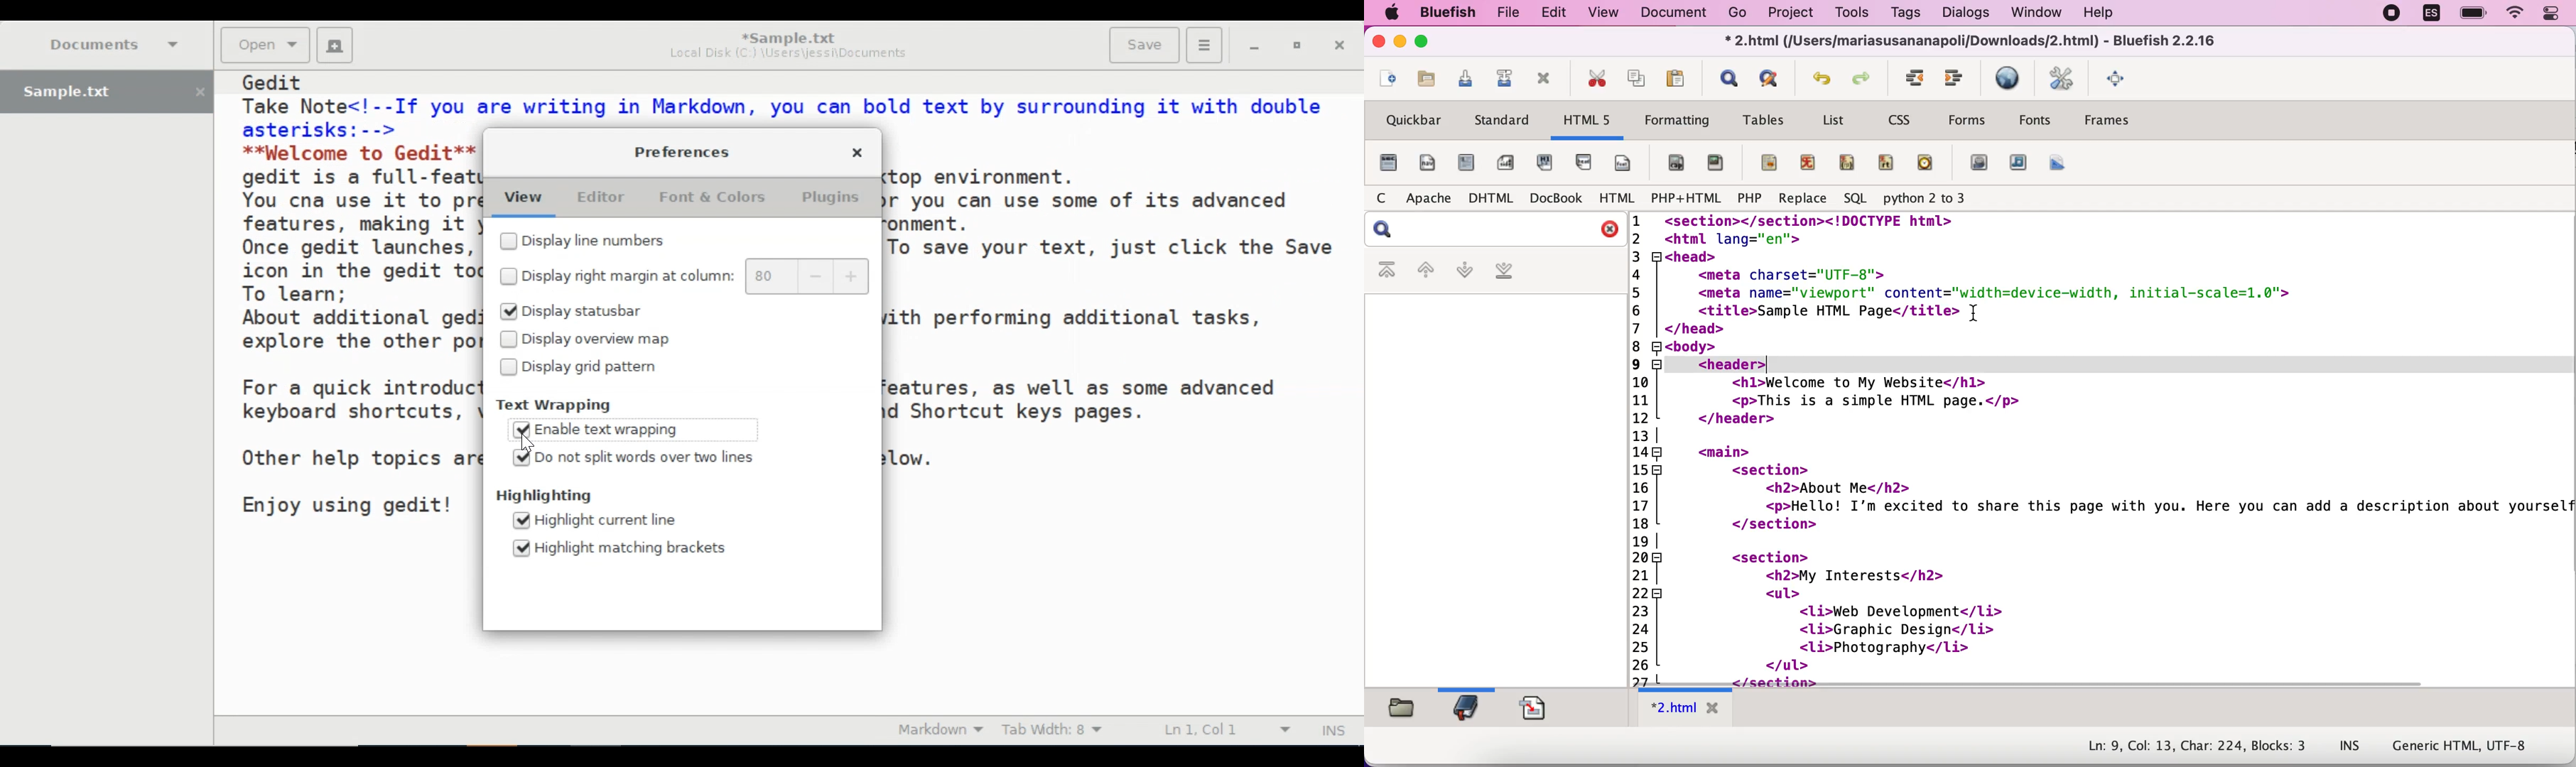 This screenshot has width=2576, height=784. I want to click on last bookmark, so click(1517, 271).